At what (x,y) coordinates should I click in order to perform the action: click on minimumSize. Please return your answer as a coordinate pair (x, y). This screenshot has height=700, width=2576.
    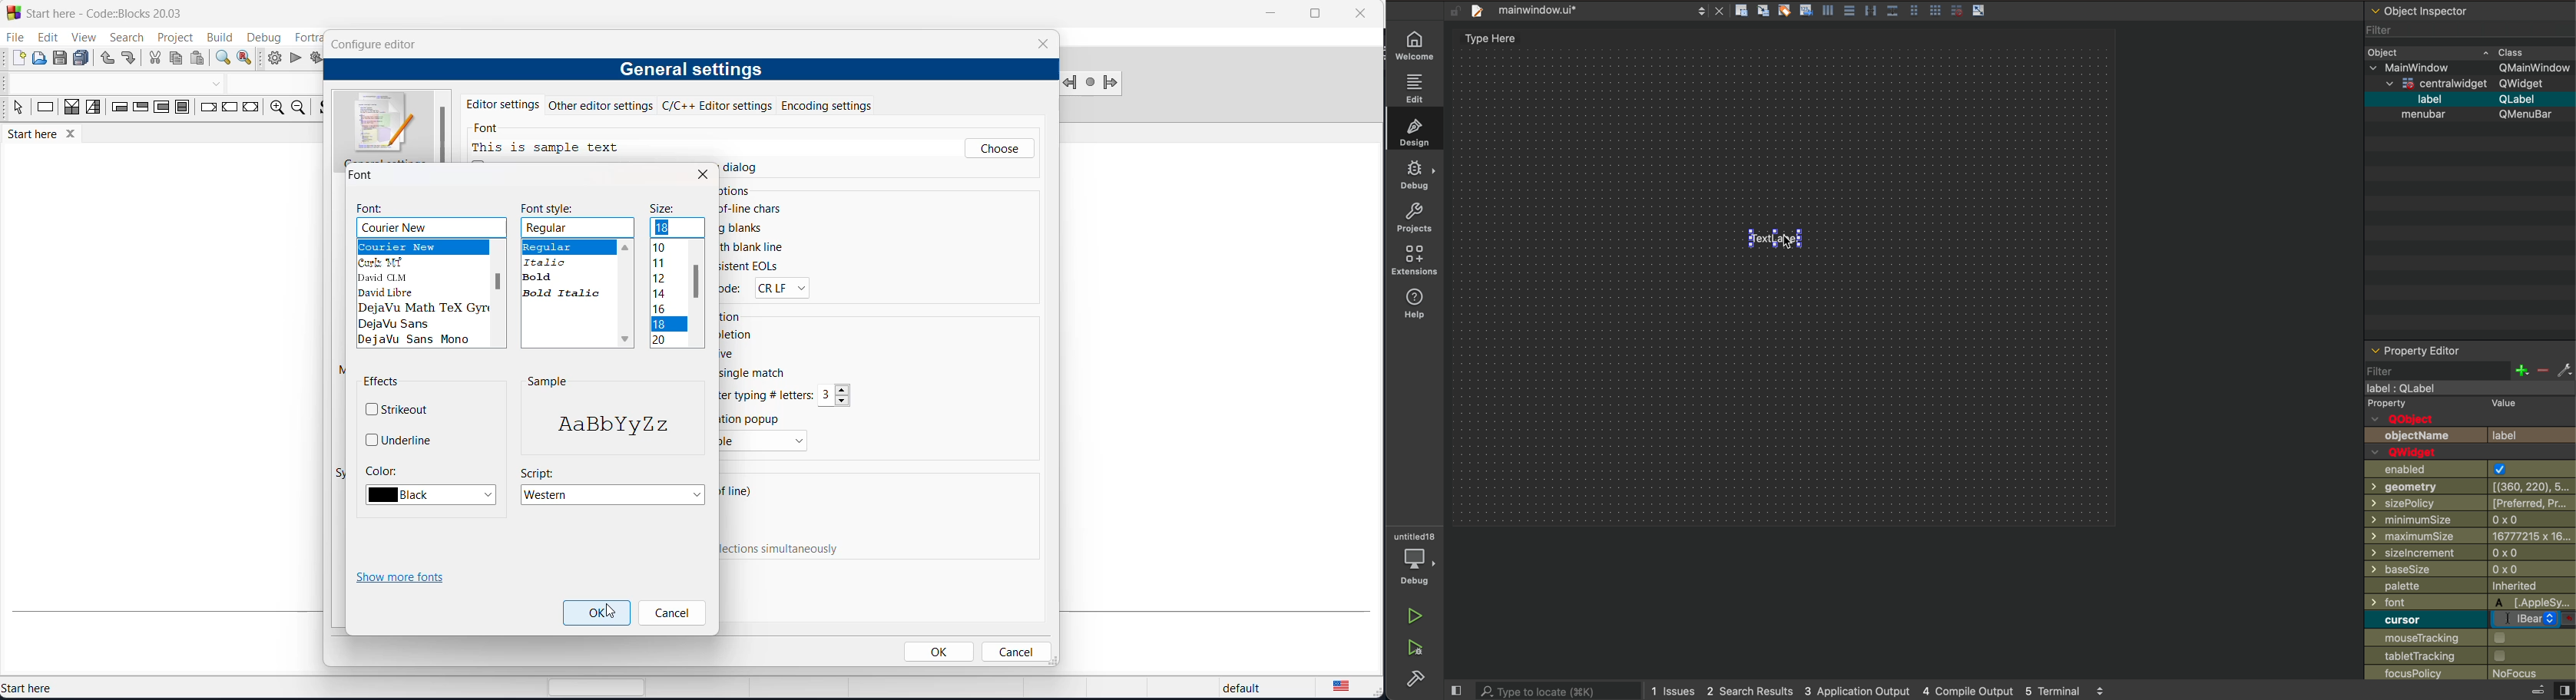
    Looking at the image, I should click on (2425, 519).